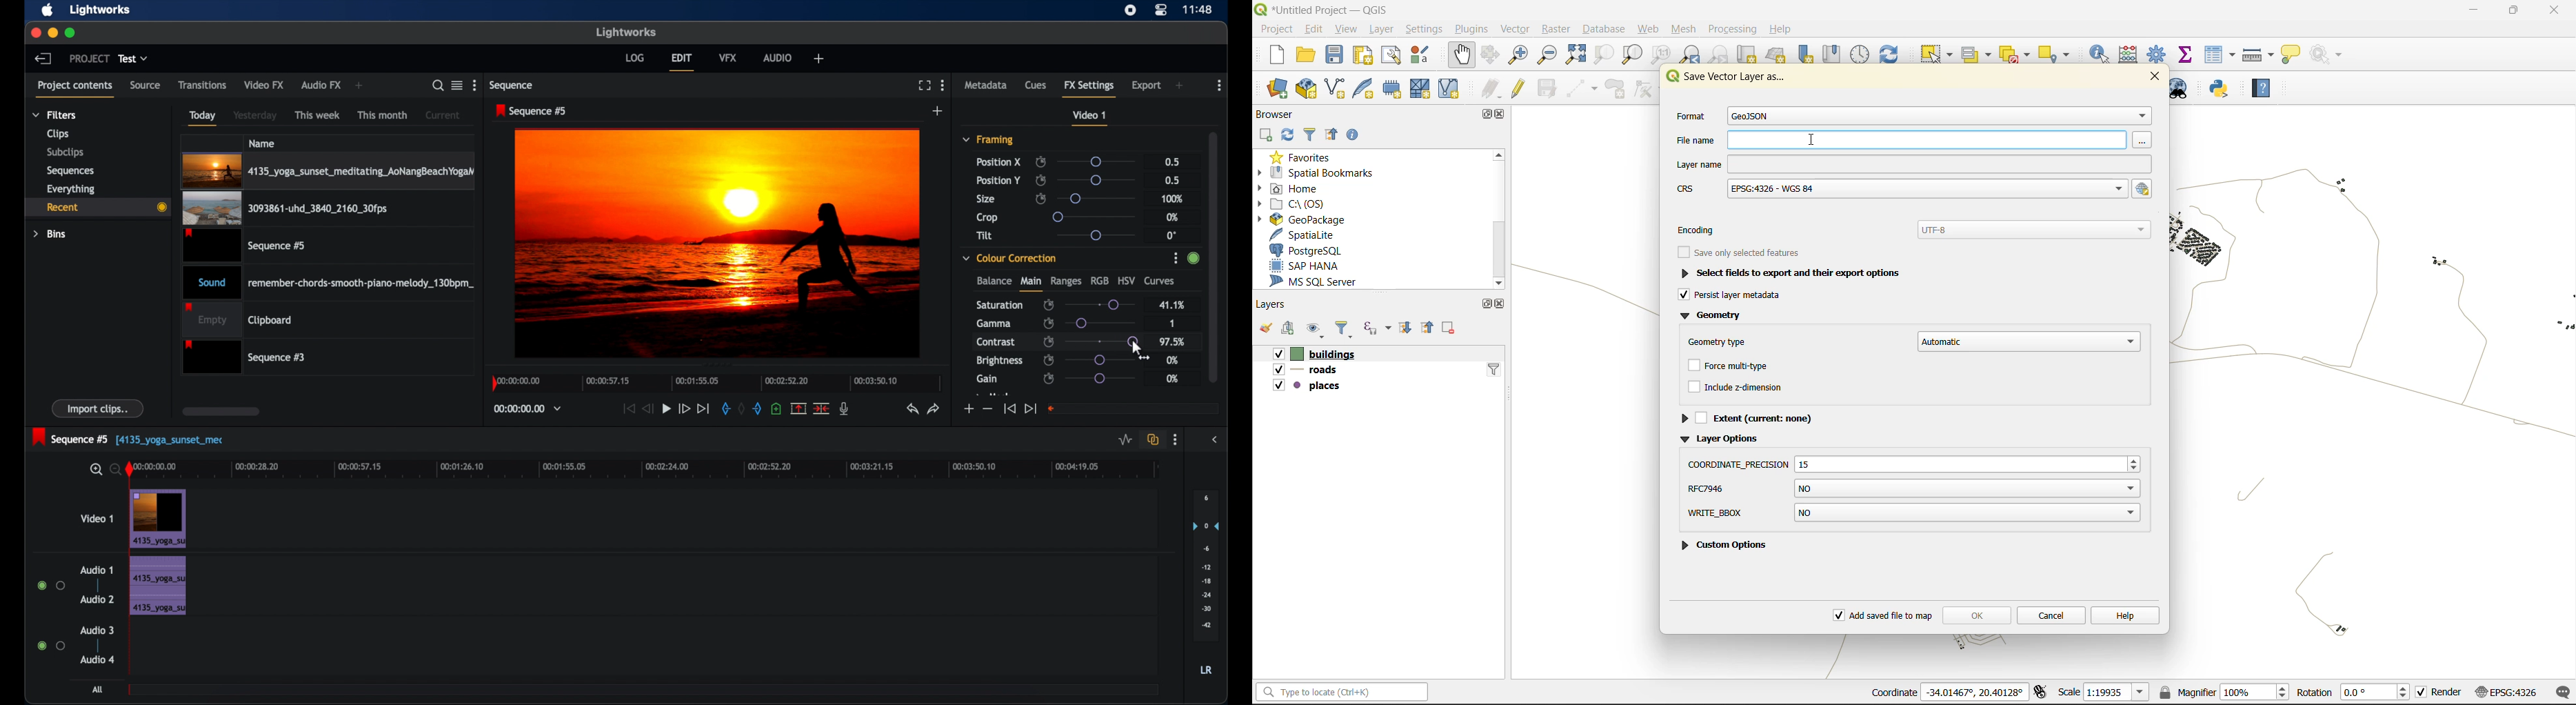 Image resolution: width=2576 pixels, height=728 pixels. I want to click on gamma, so click(994, 323).